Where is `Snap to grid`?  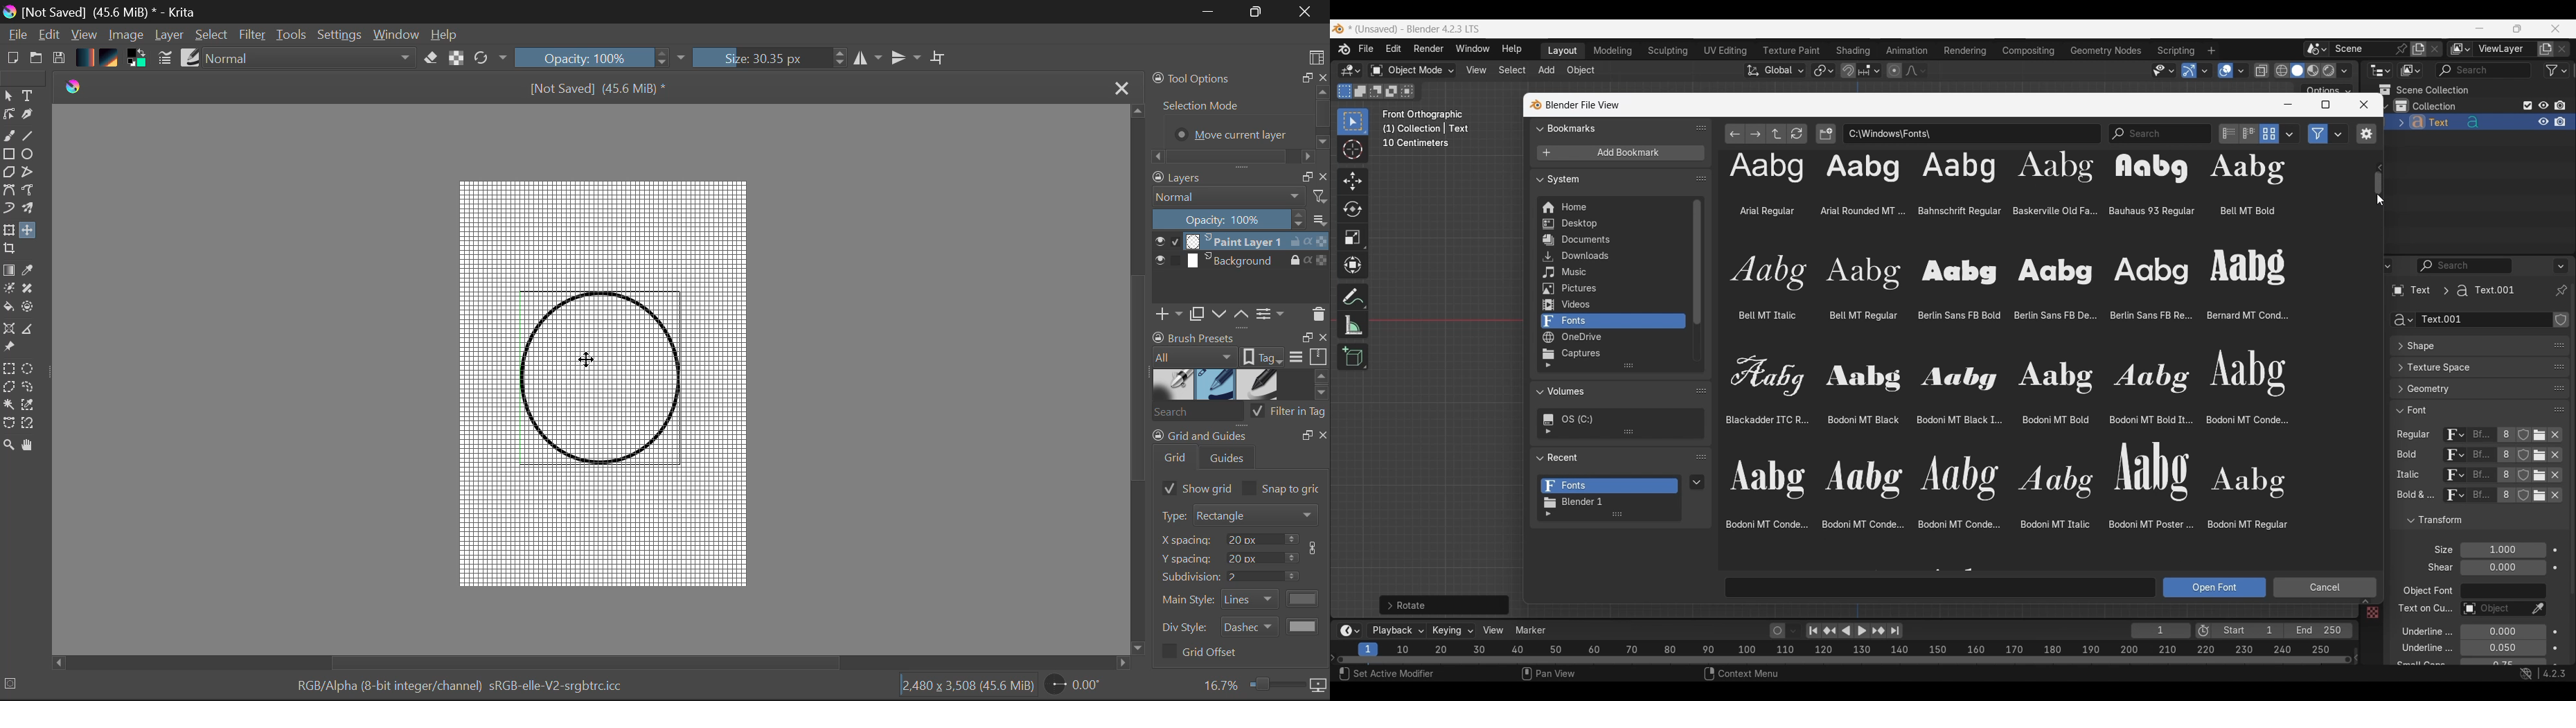 Snap to grid is located at coordinates (1284, 488).